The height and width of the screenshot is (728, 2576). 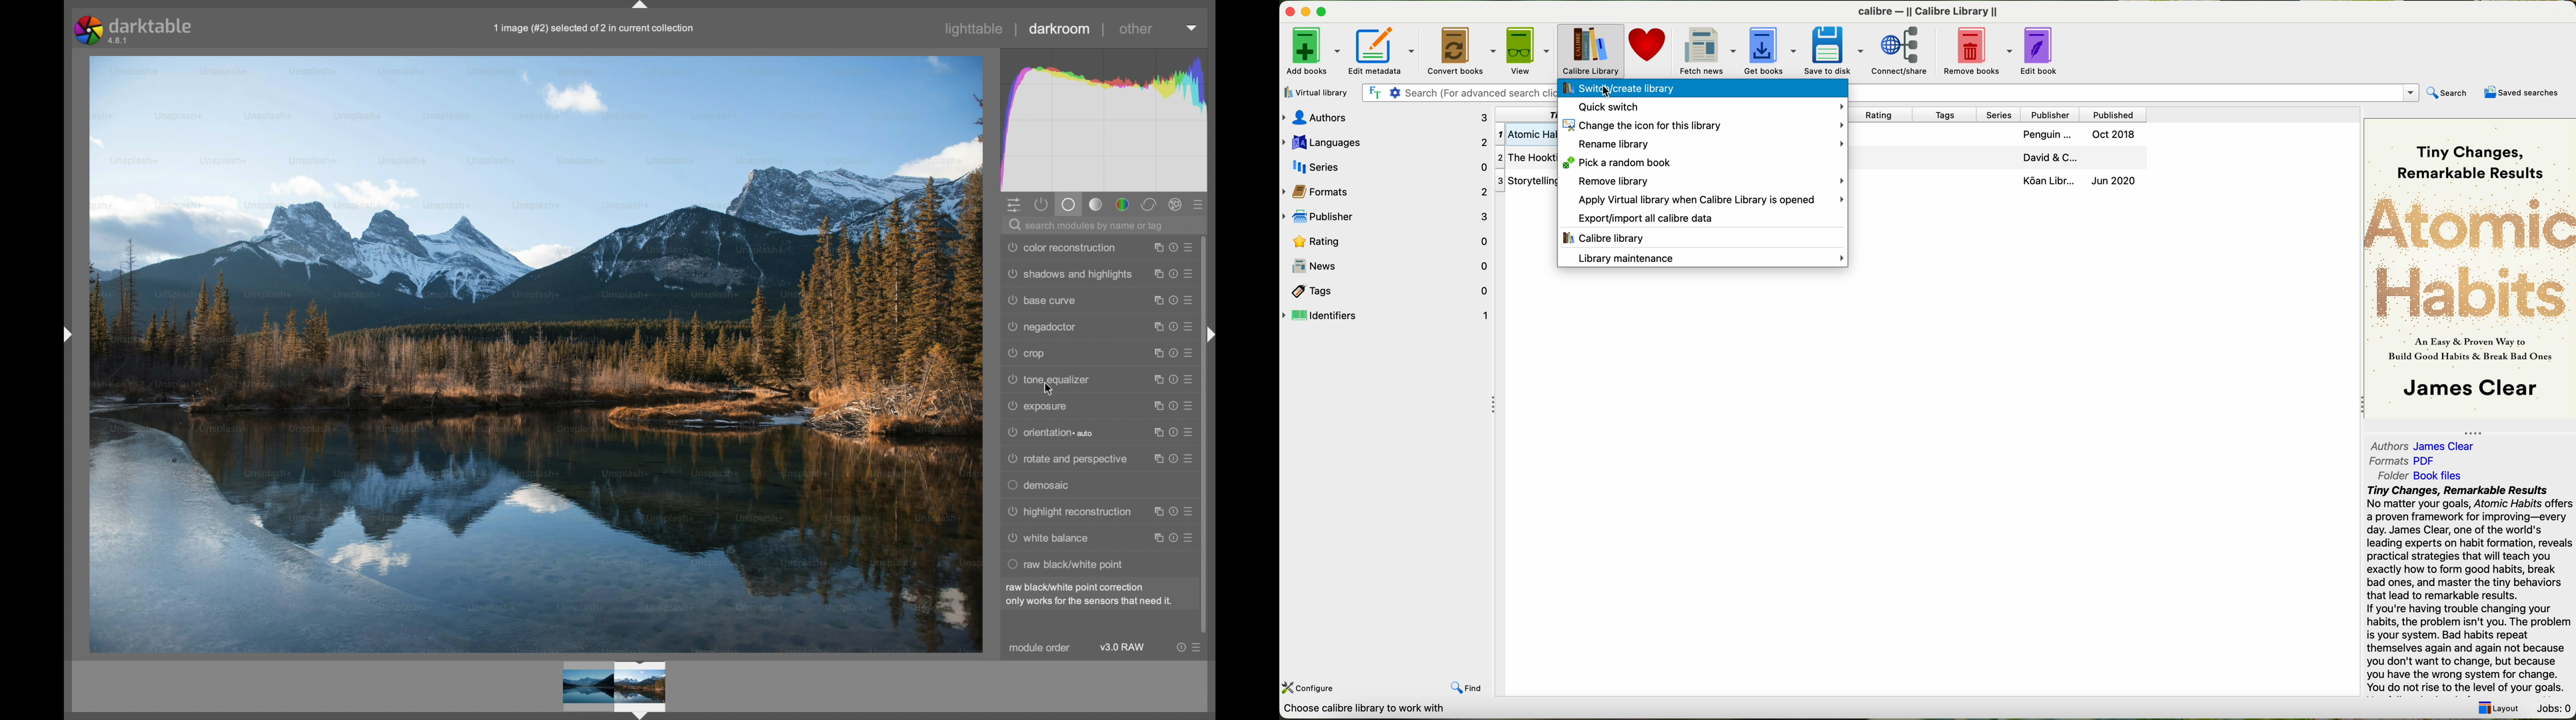 I want to click on drag handle, so click(x=1215, y=335).